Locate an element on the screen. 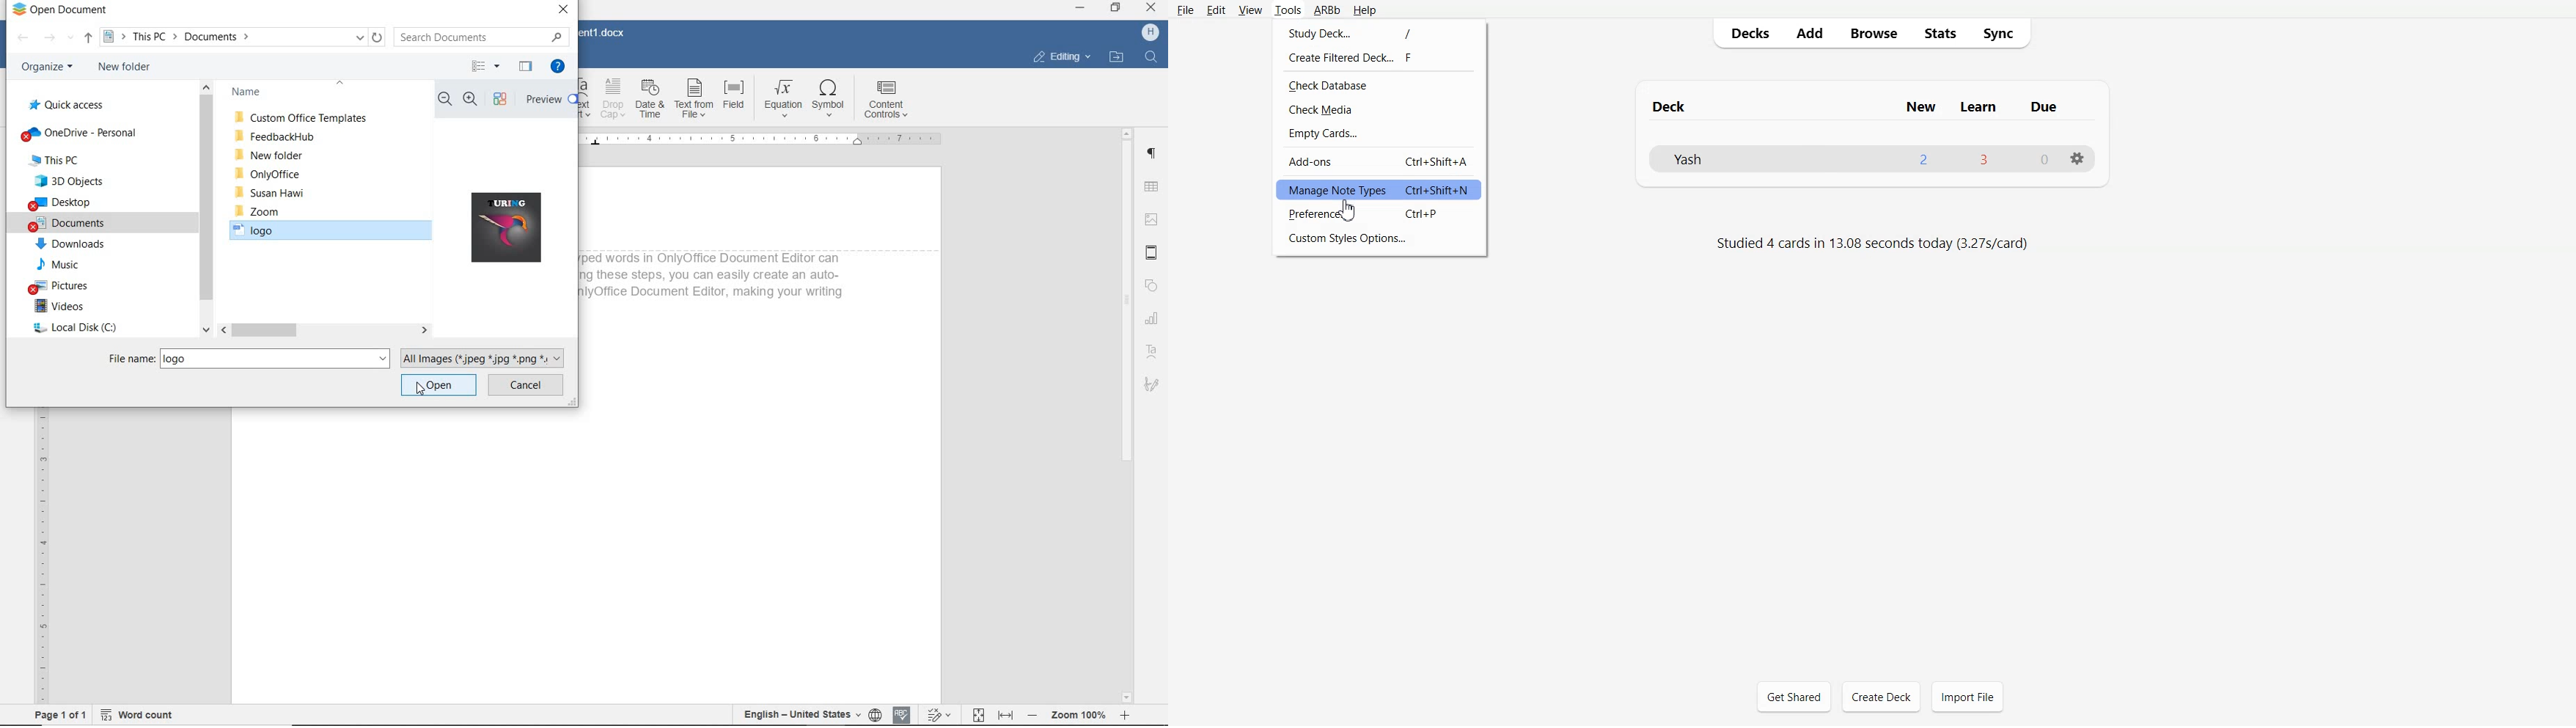 This screenshot has height=728, width=2576. FIT TO WIDTH is located at coordinates (1005, 715).